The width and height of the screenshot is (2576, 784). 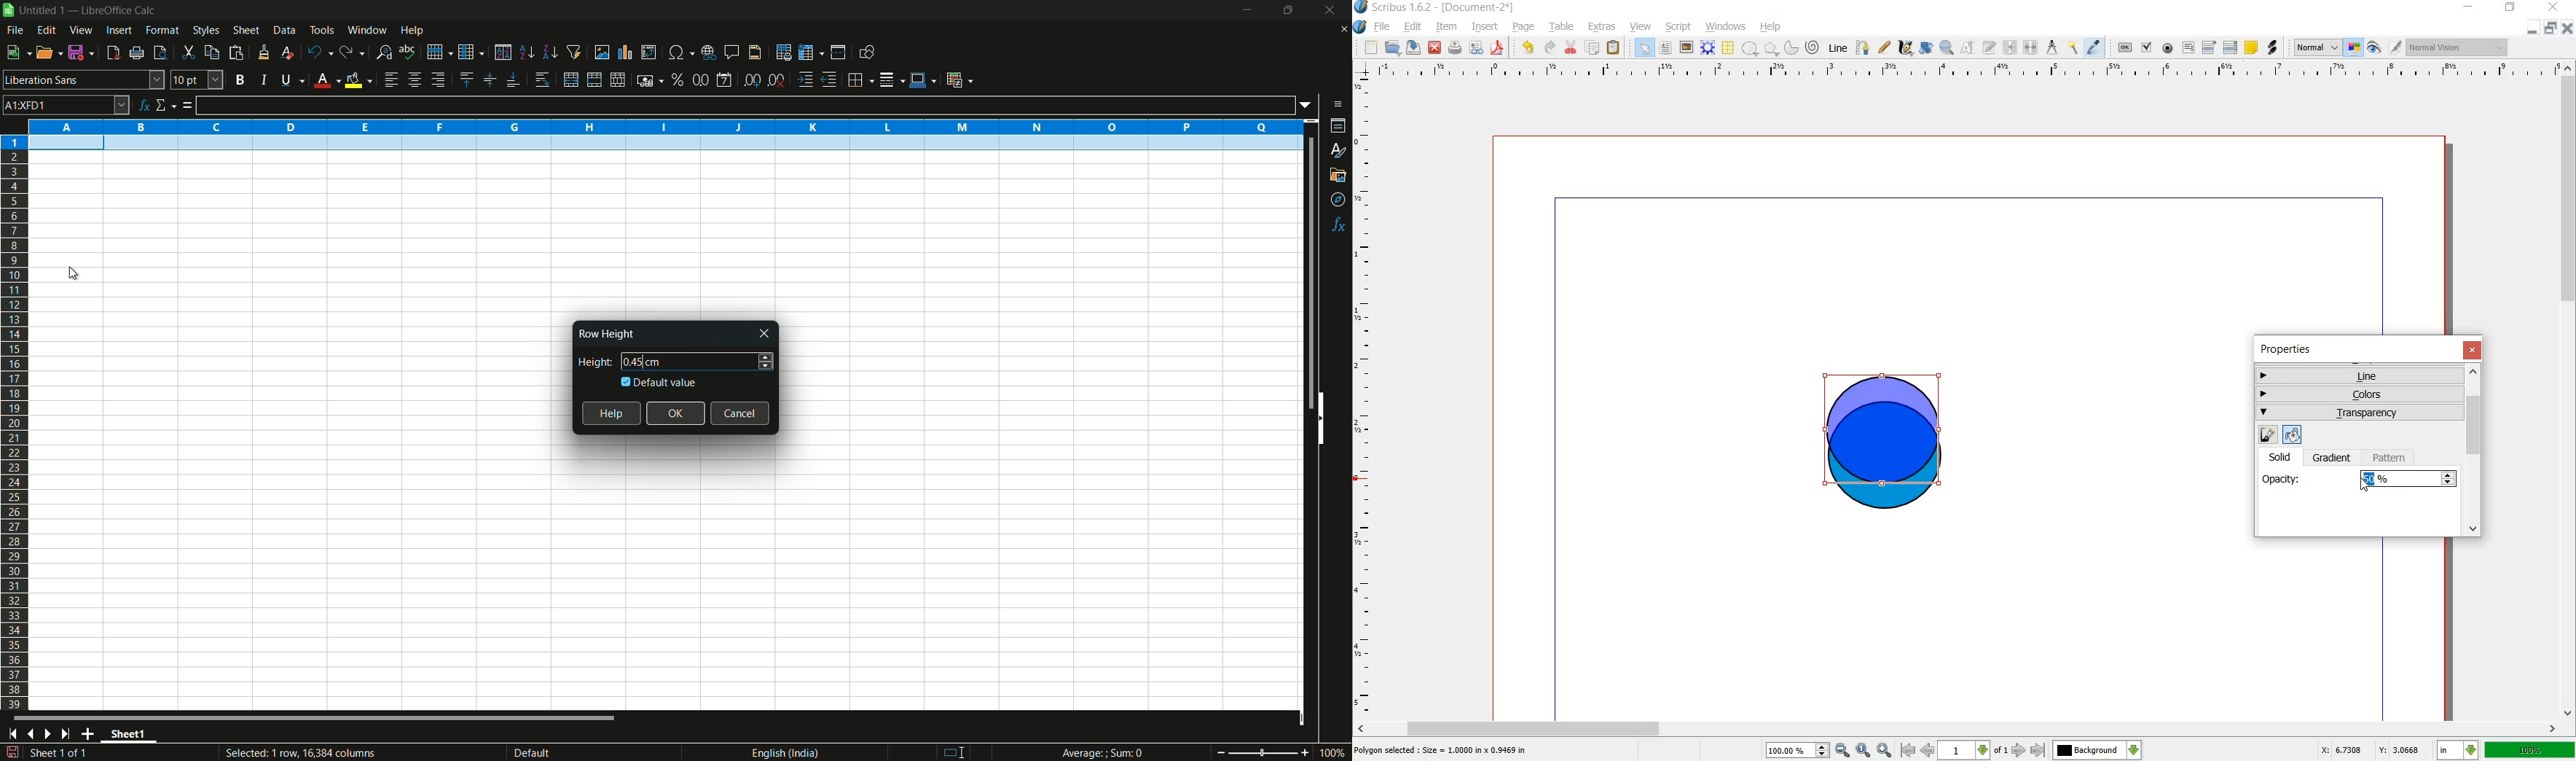 What do you see at coordinates (754, 81) in the screenshot?
I see `add decimal place` at bounding box center [754, 81].